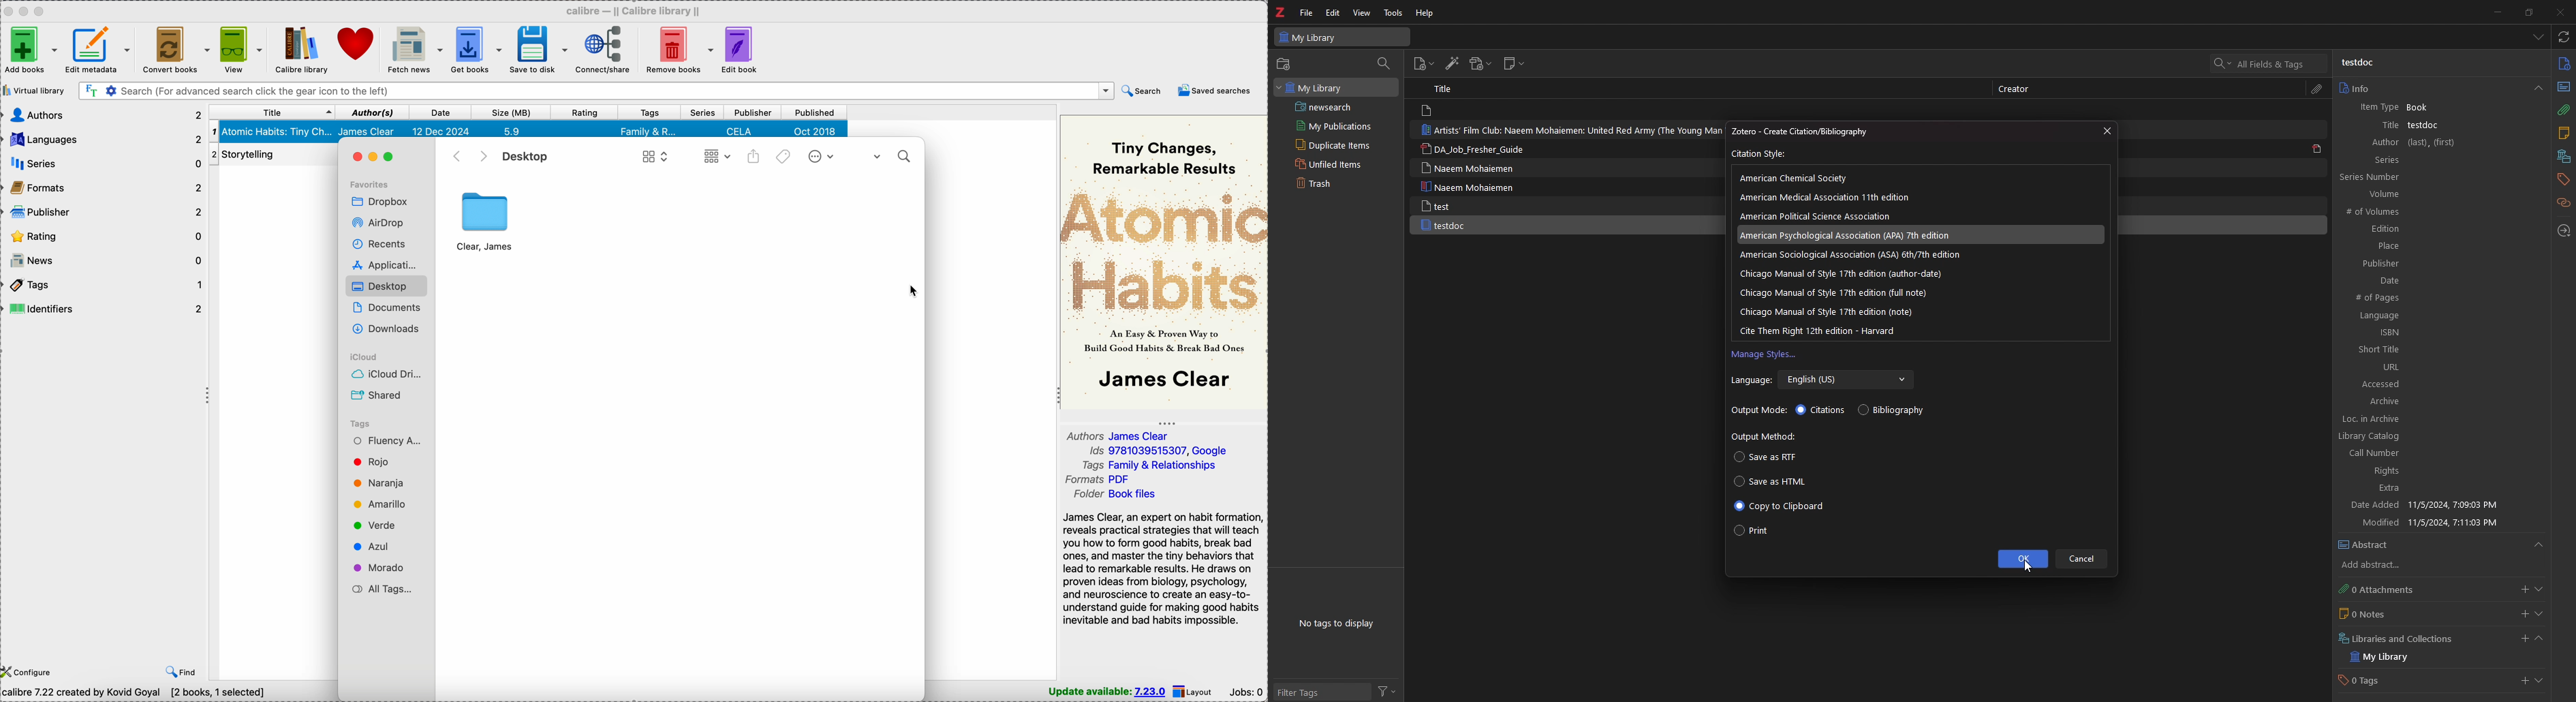 This screenshot has width=2576, height=728. Describe the element at coordinates (1194, 691) in the screenshot. I see `layout` at that location.